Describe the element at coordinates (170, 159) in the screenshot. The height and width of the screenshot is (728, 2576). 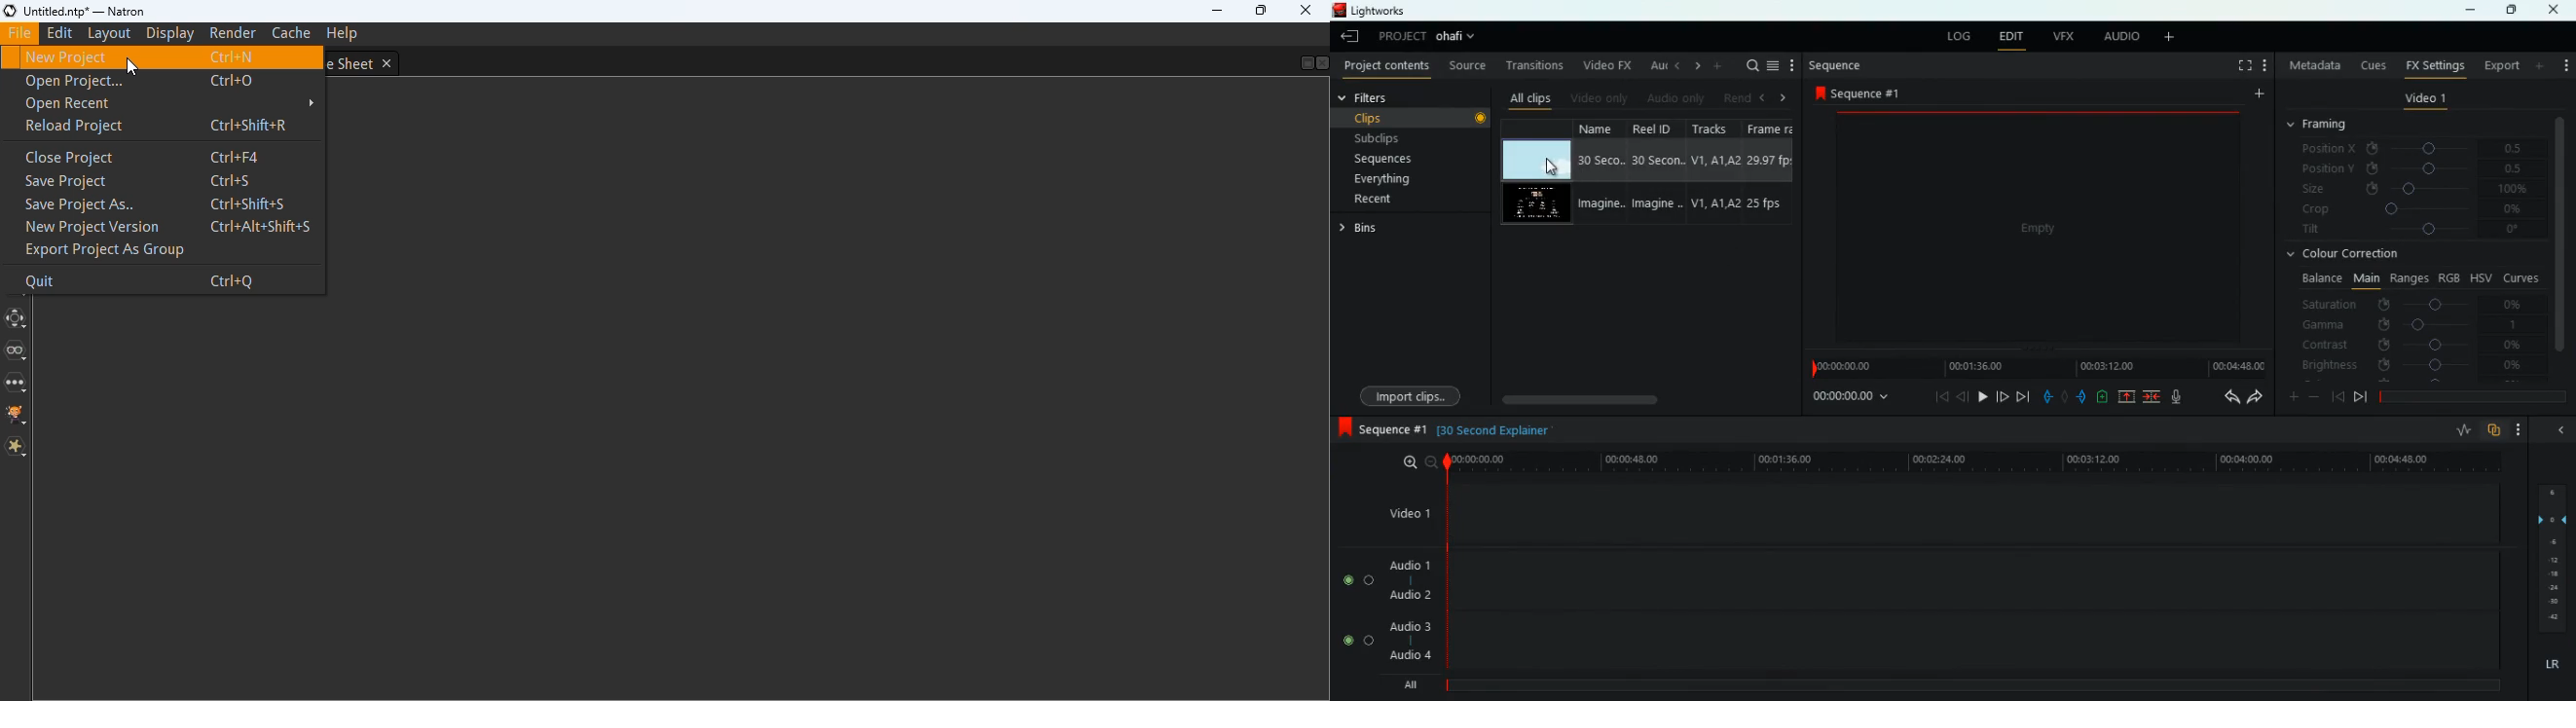
I see `close project` at that location.